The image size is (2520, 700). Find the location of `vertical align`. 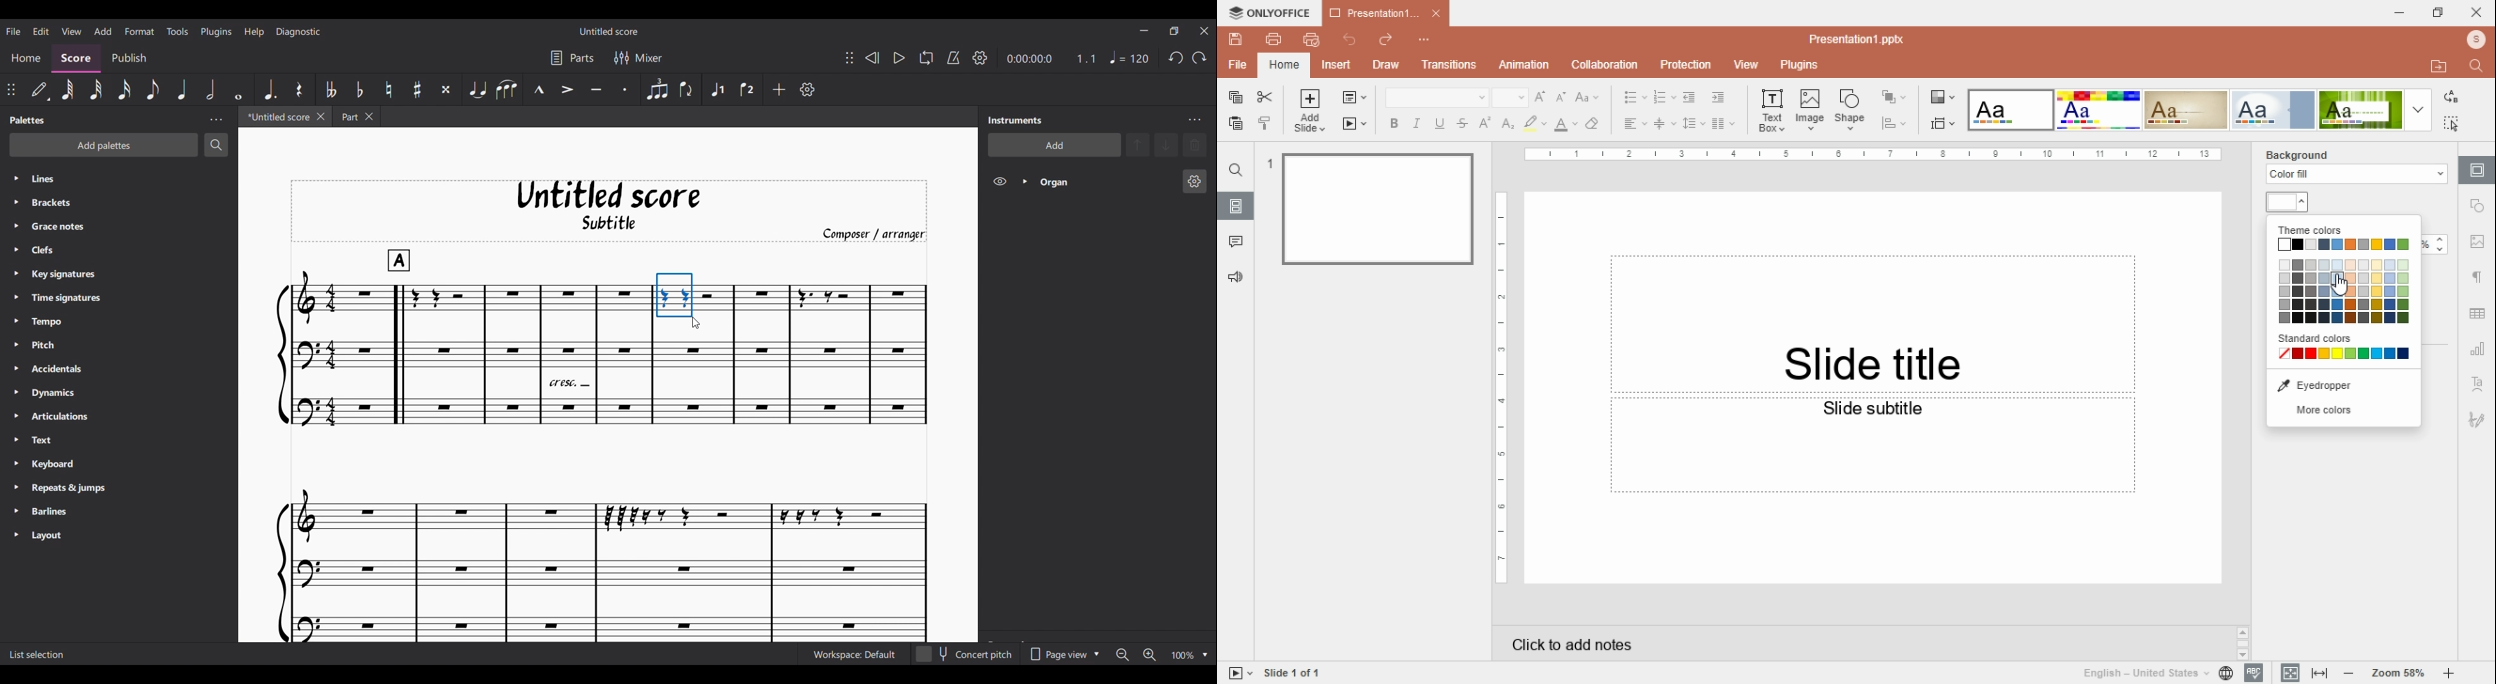

vertical align is located at coordinates (1664, 124).